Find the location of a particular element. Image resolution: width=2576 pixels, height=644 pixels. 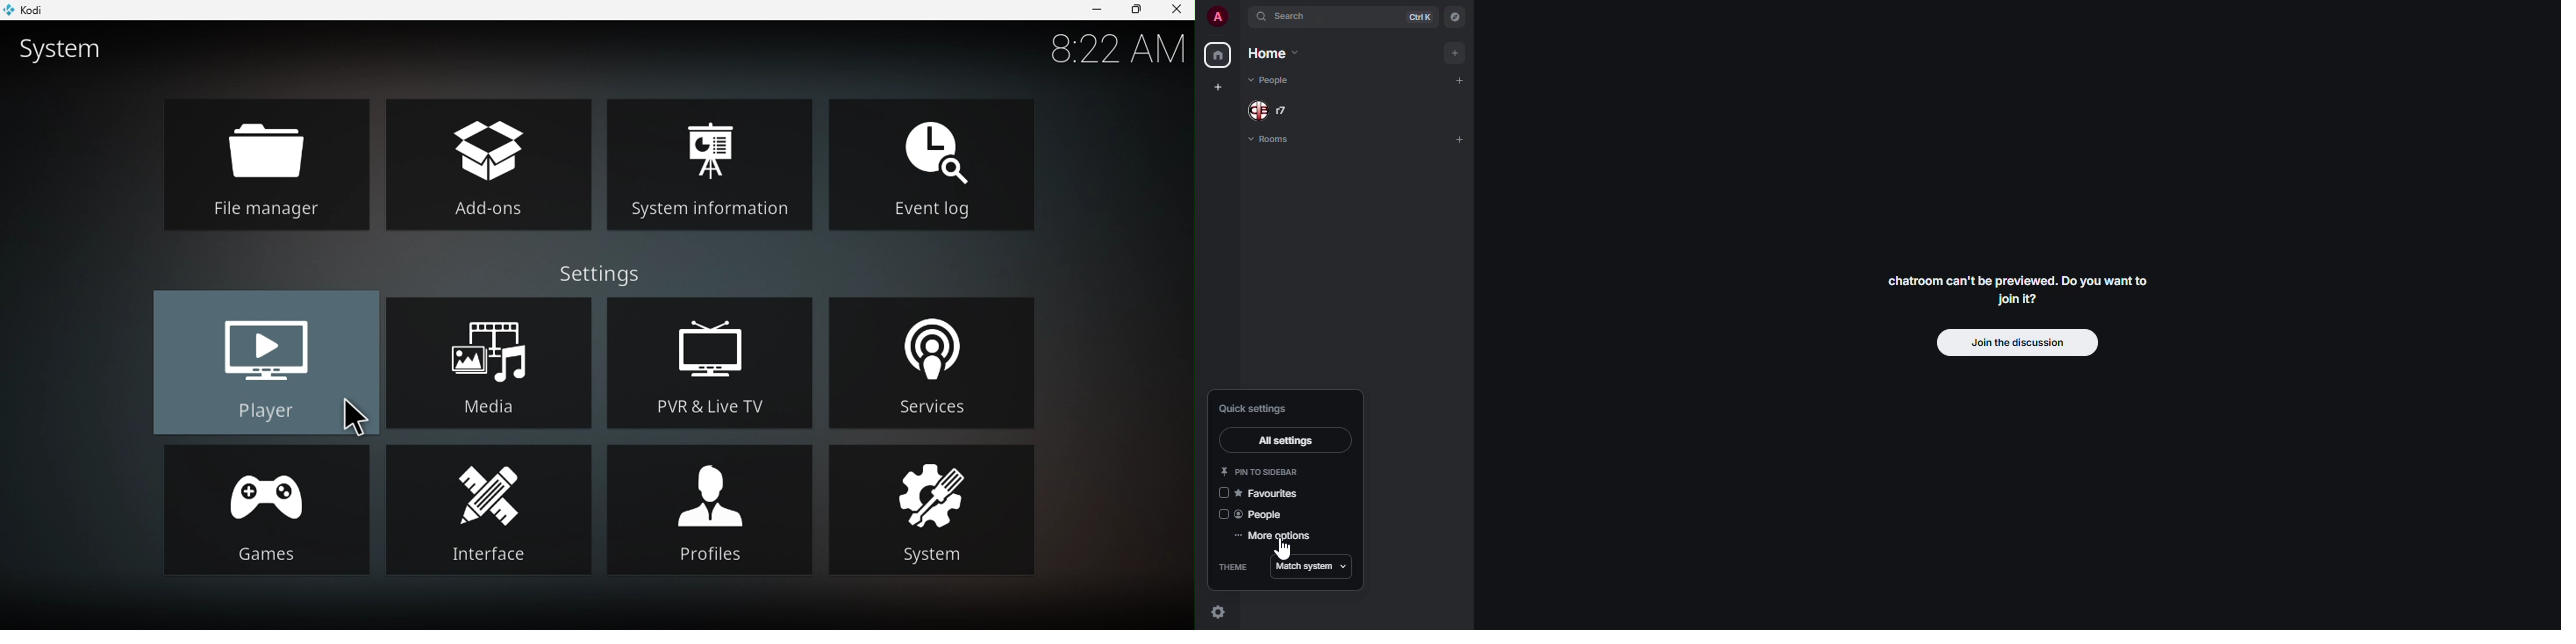

System is located at coordinates (932, 509).